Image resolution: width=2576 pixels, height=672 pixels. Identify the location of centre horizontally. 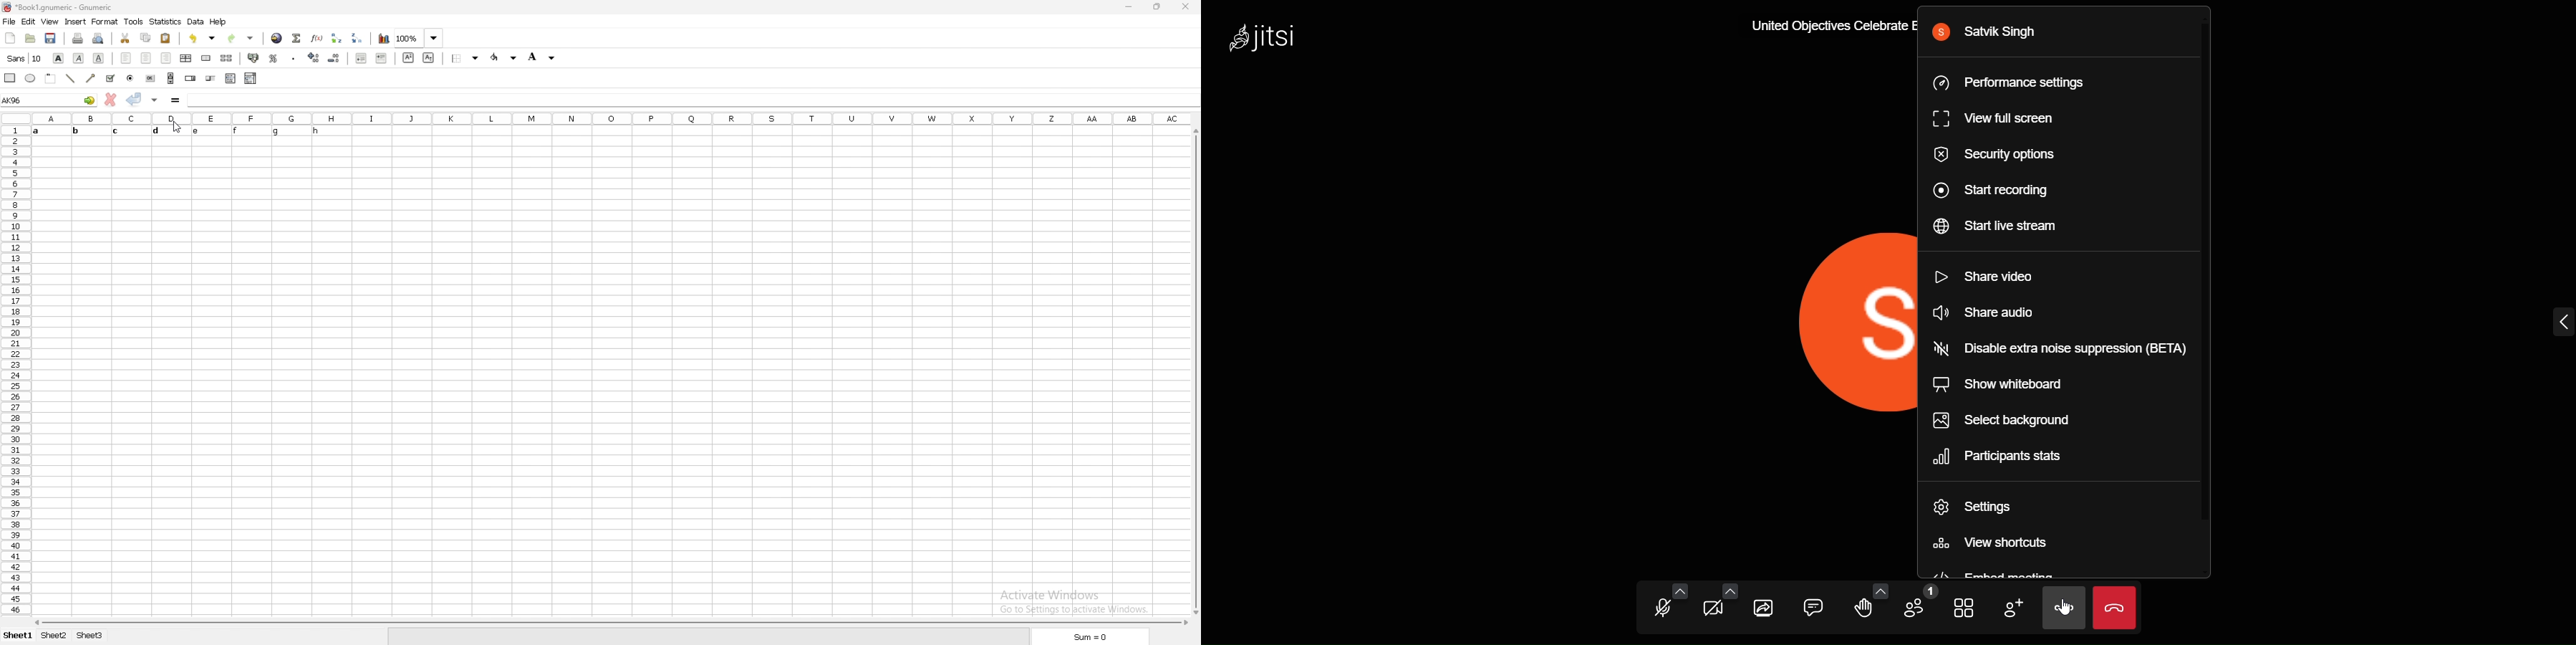
(186, 58).